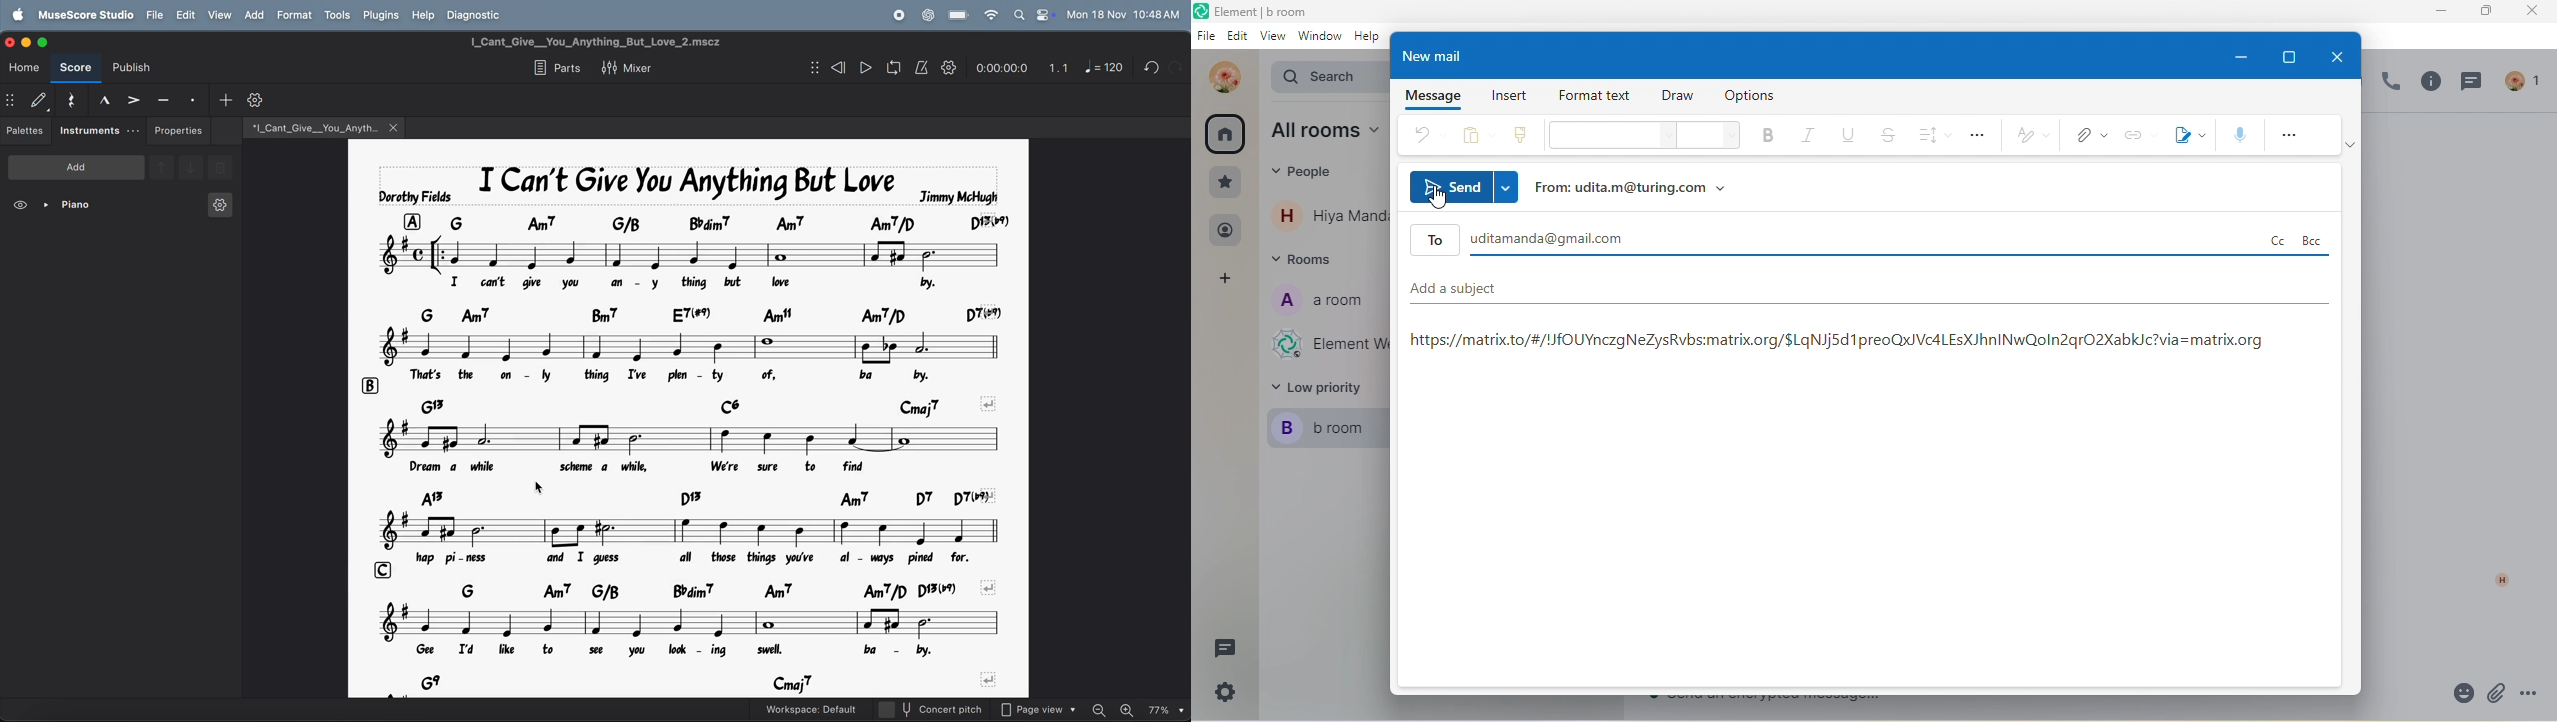  I want to click on draw, so click(1682, 98).